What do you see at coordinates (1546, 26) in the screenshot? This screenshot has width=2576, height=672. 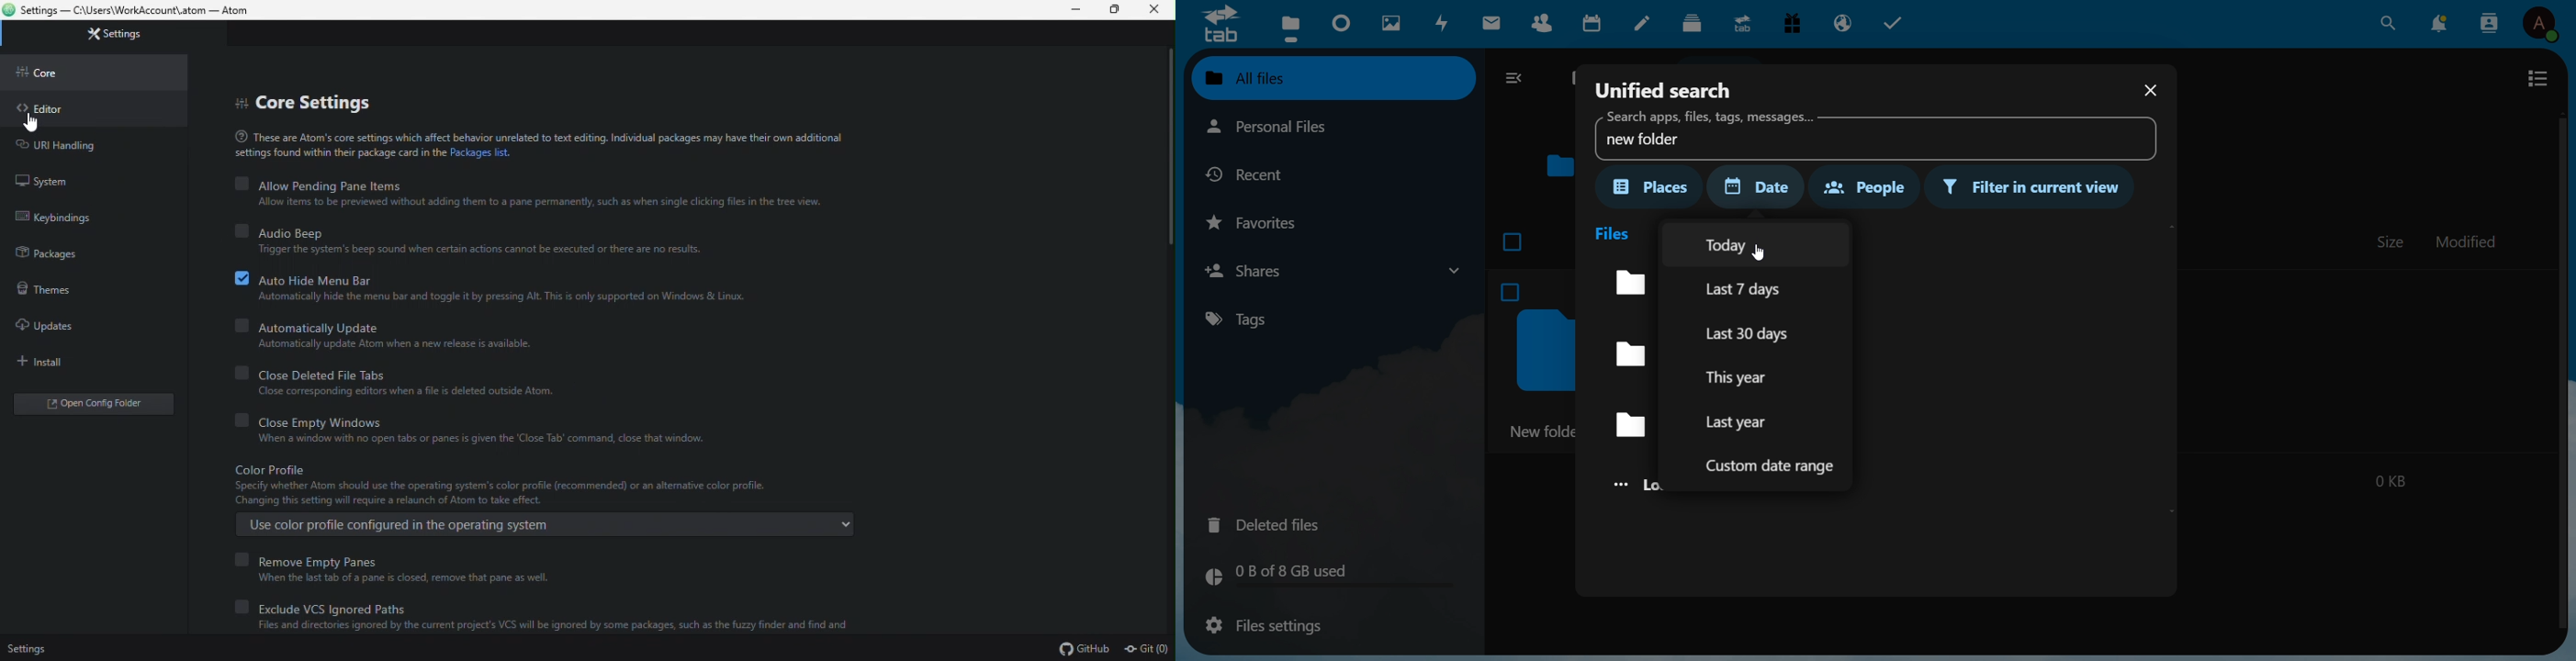 I see `contacts` at bounding box center [1546, 26].